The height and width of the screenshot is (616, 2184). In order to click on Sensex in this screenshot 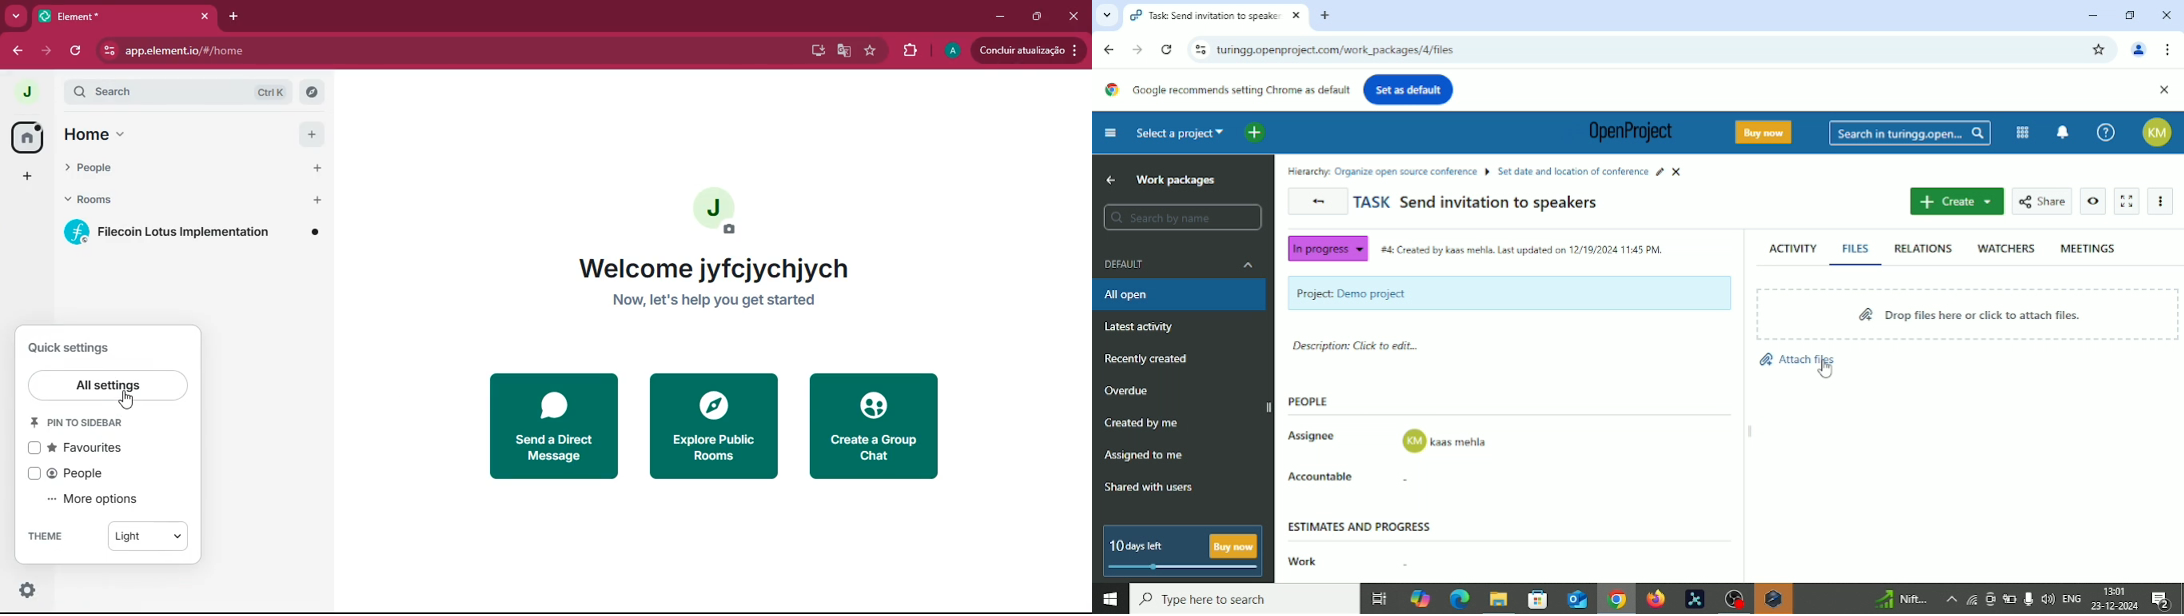, I will do `click(1899, 599)`.